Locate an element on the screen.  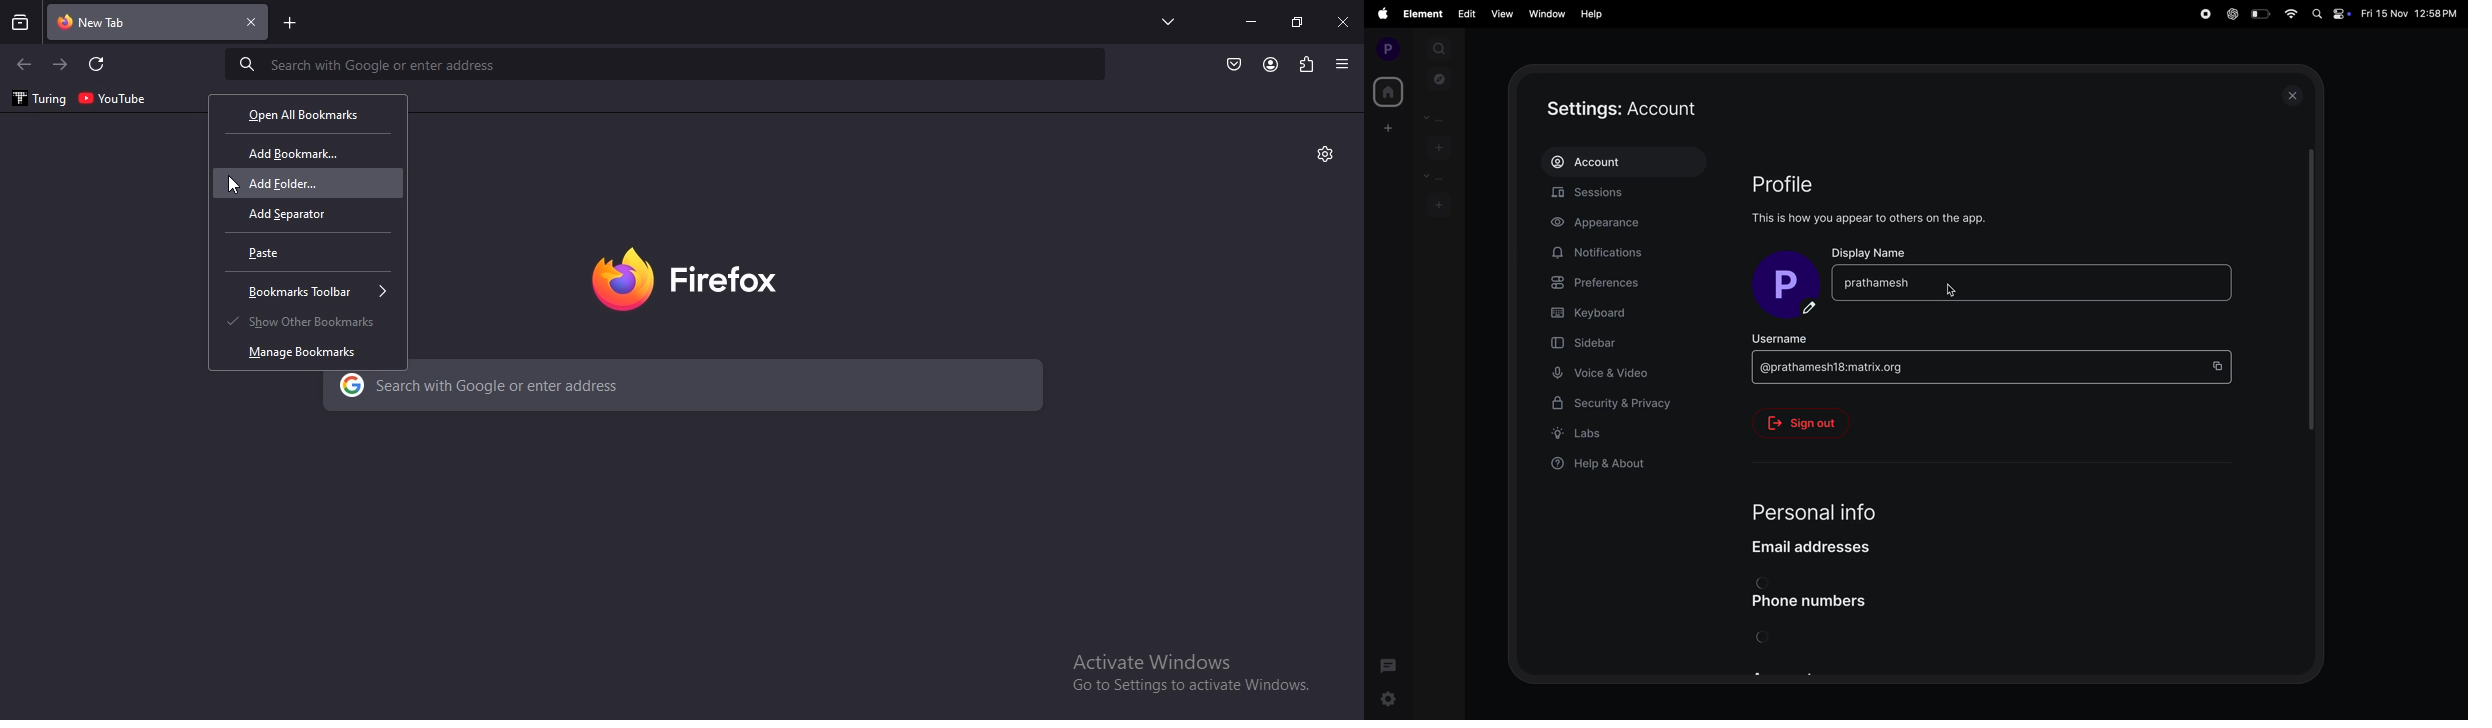
people is located at coordinates (1437, 118).